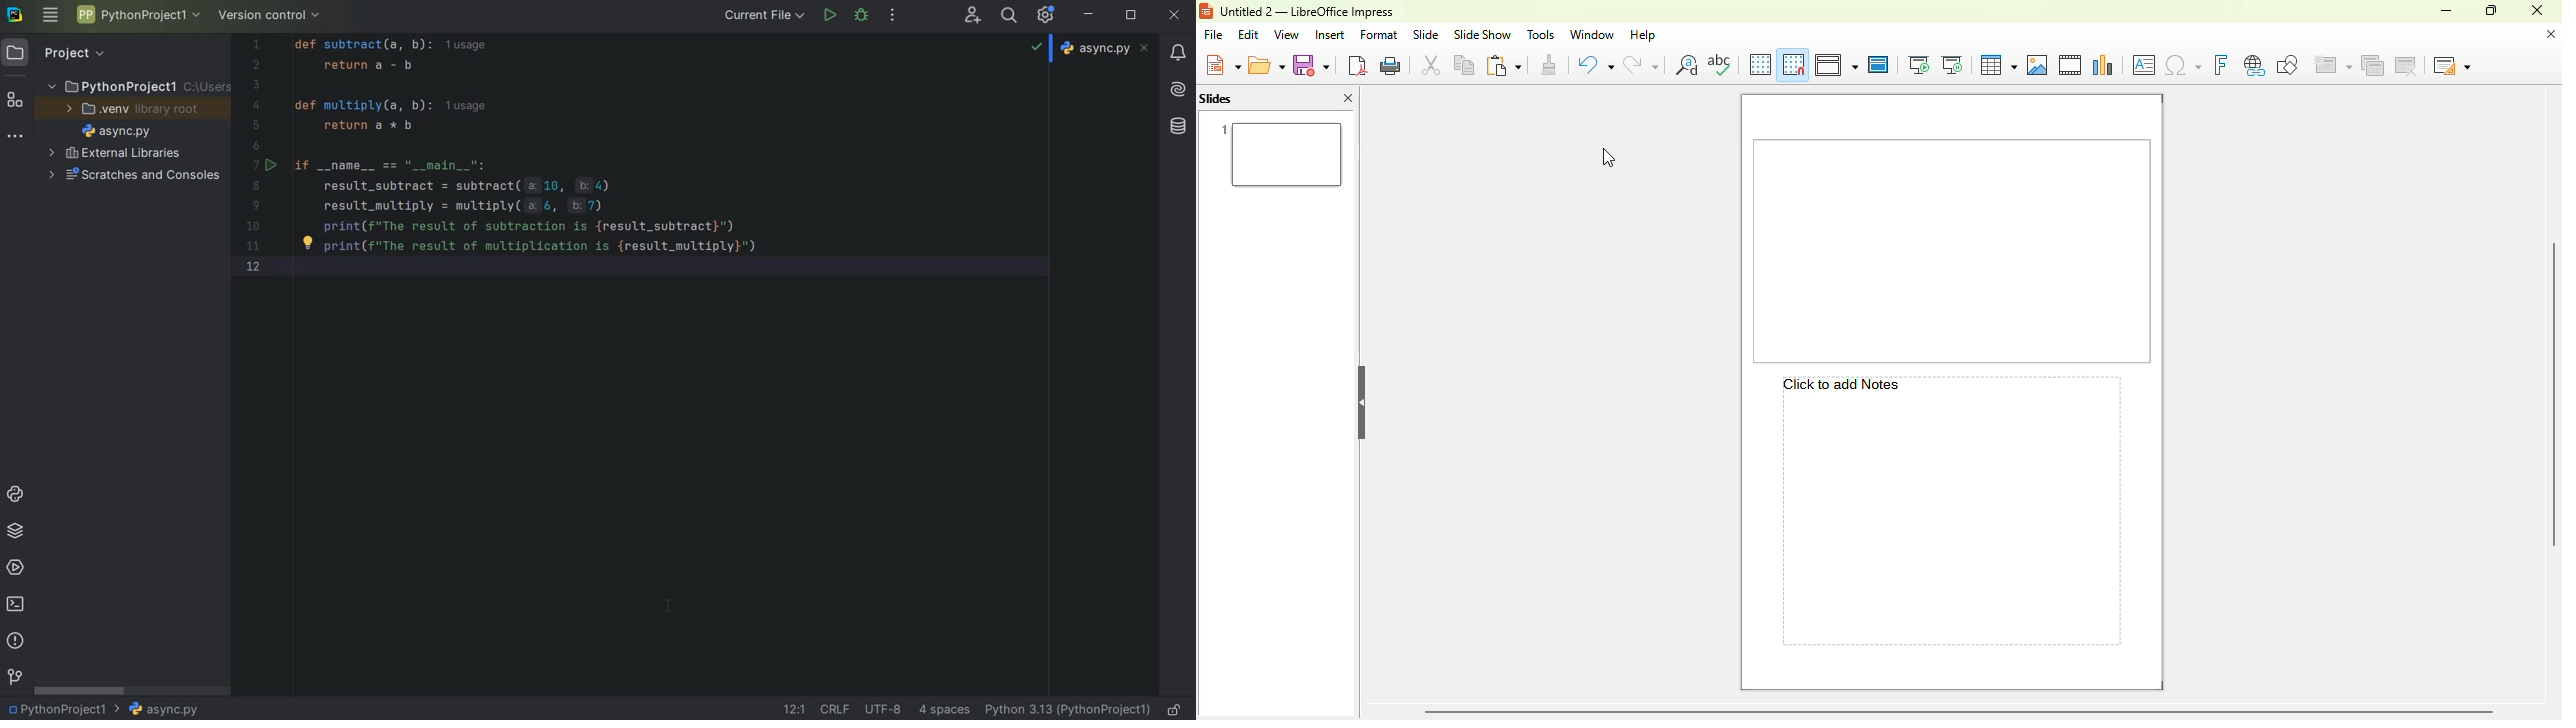  What do you see at coordinates (831, 16) in the screenshot?
I see `RUN` at bounding box center [831, 16].